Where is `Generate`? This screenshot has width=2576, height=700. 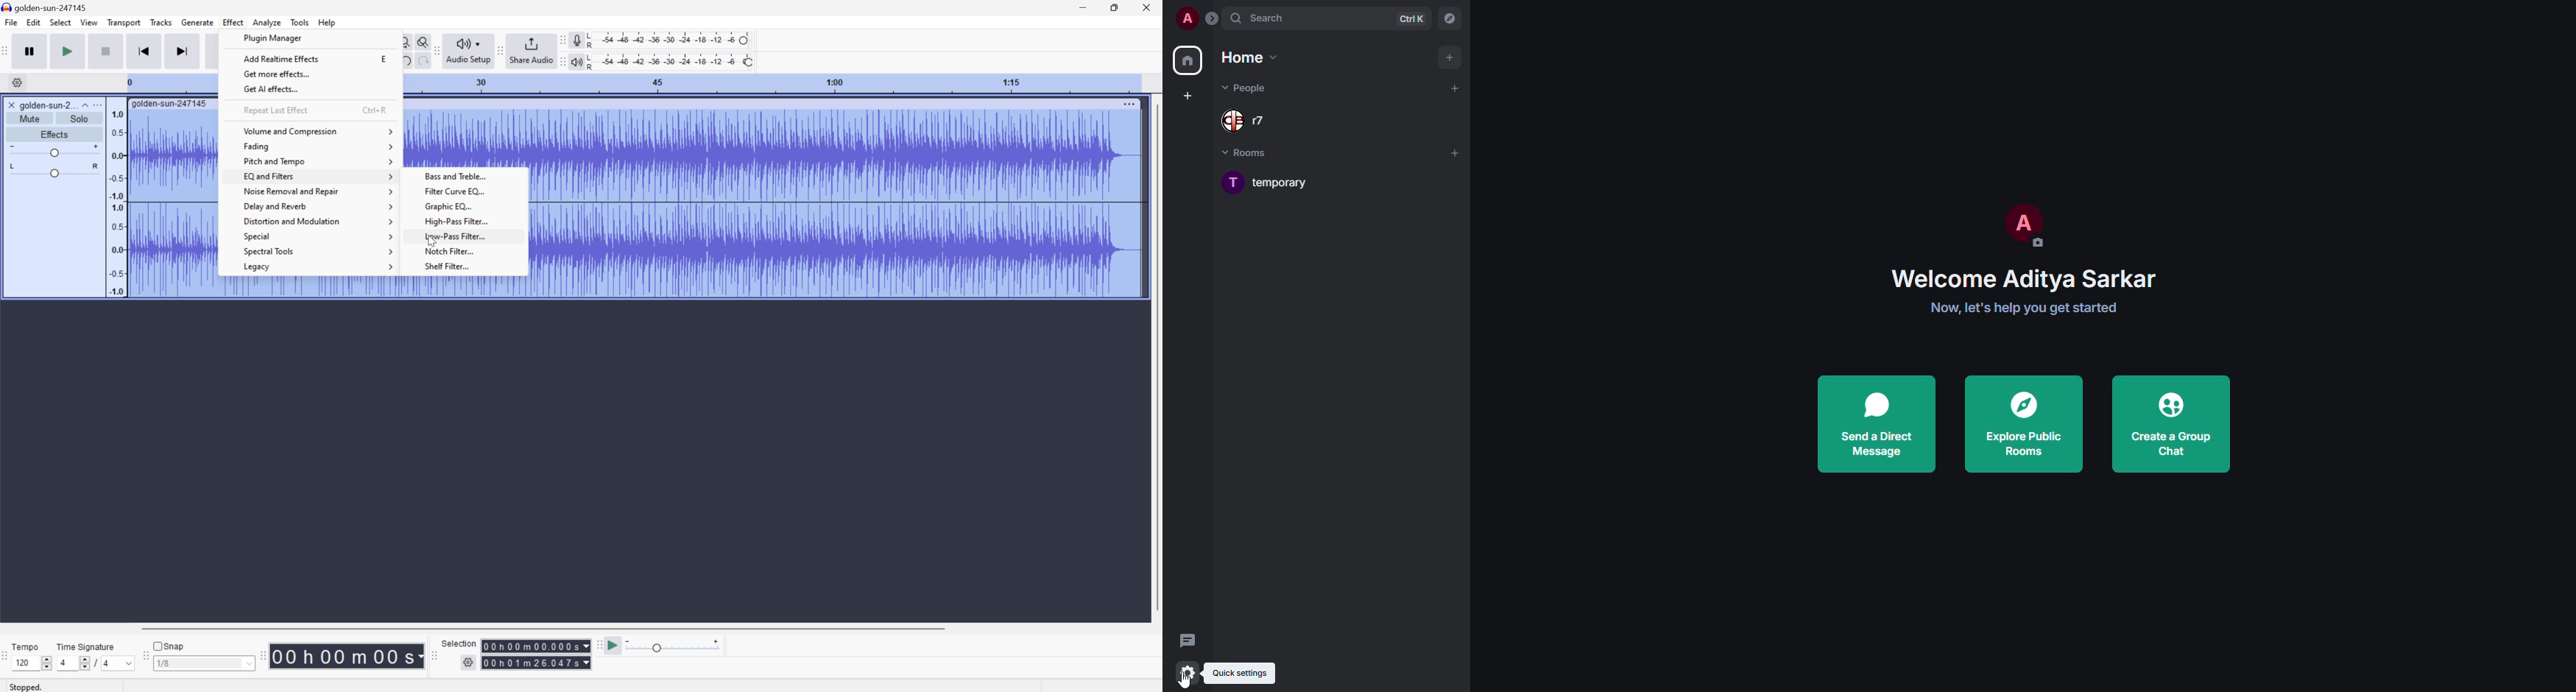 Generate is located at coordinates (198, 22).